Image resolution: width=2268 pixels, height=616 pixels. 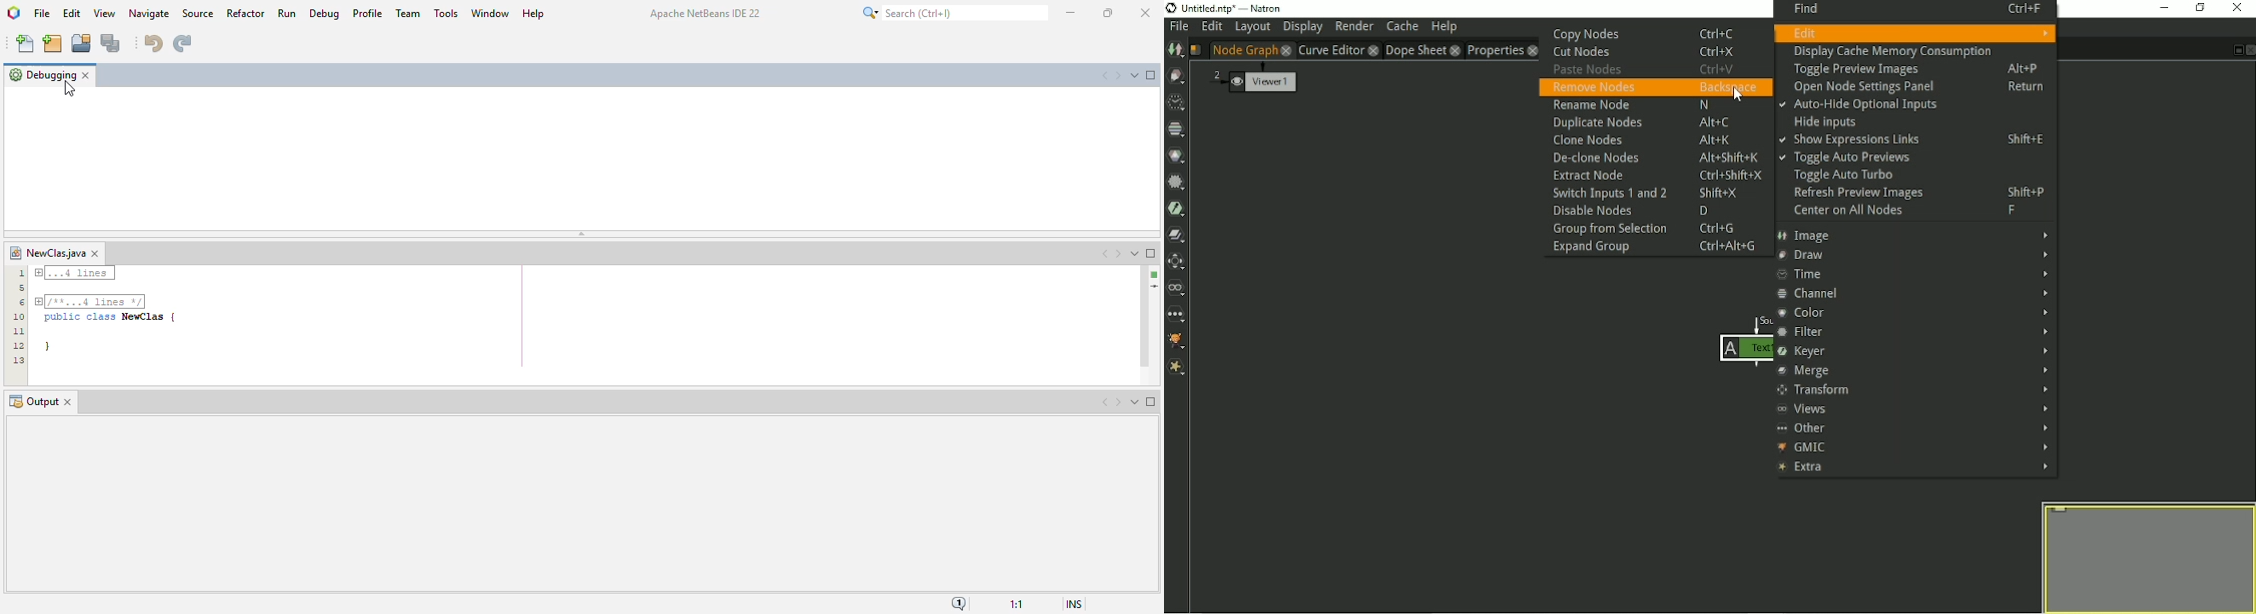 What do you see at coordinates (960, 603) in the screenshot?
I see `notifications` at bounding box center [960, 603].